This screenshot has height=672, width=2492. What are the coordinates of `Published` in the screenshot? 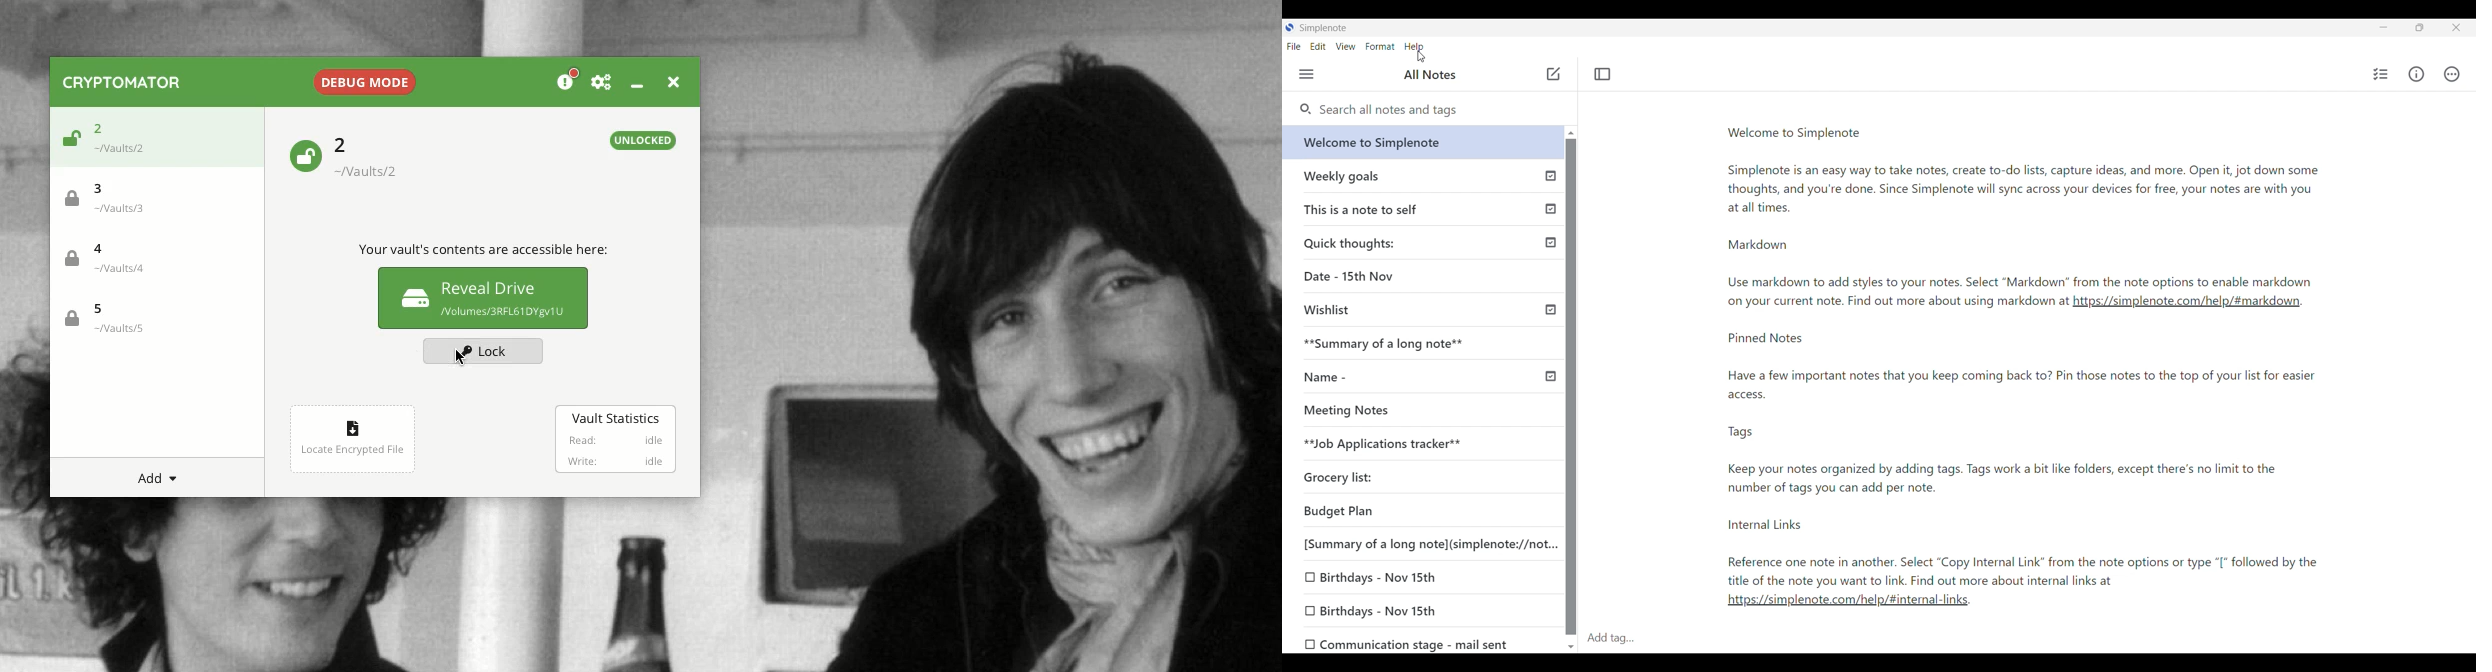 It's located at (1546, 242).